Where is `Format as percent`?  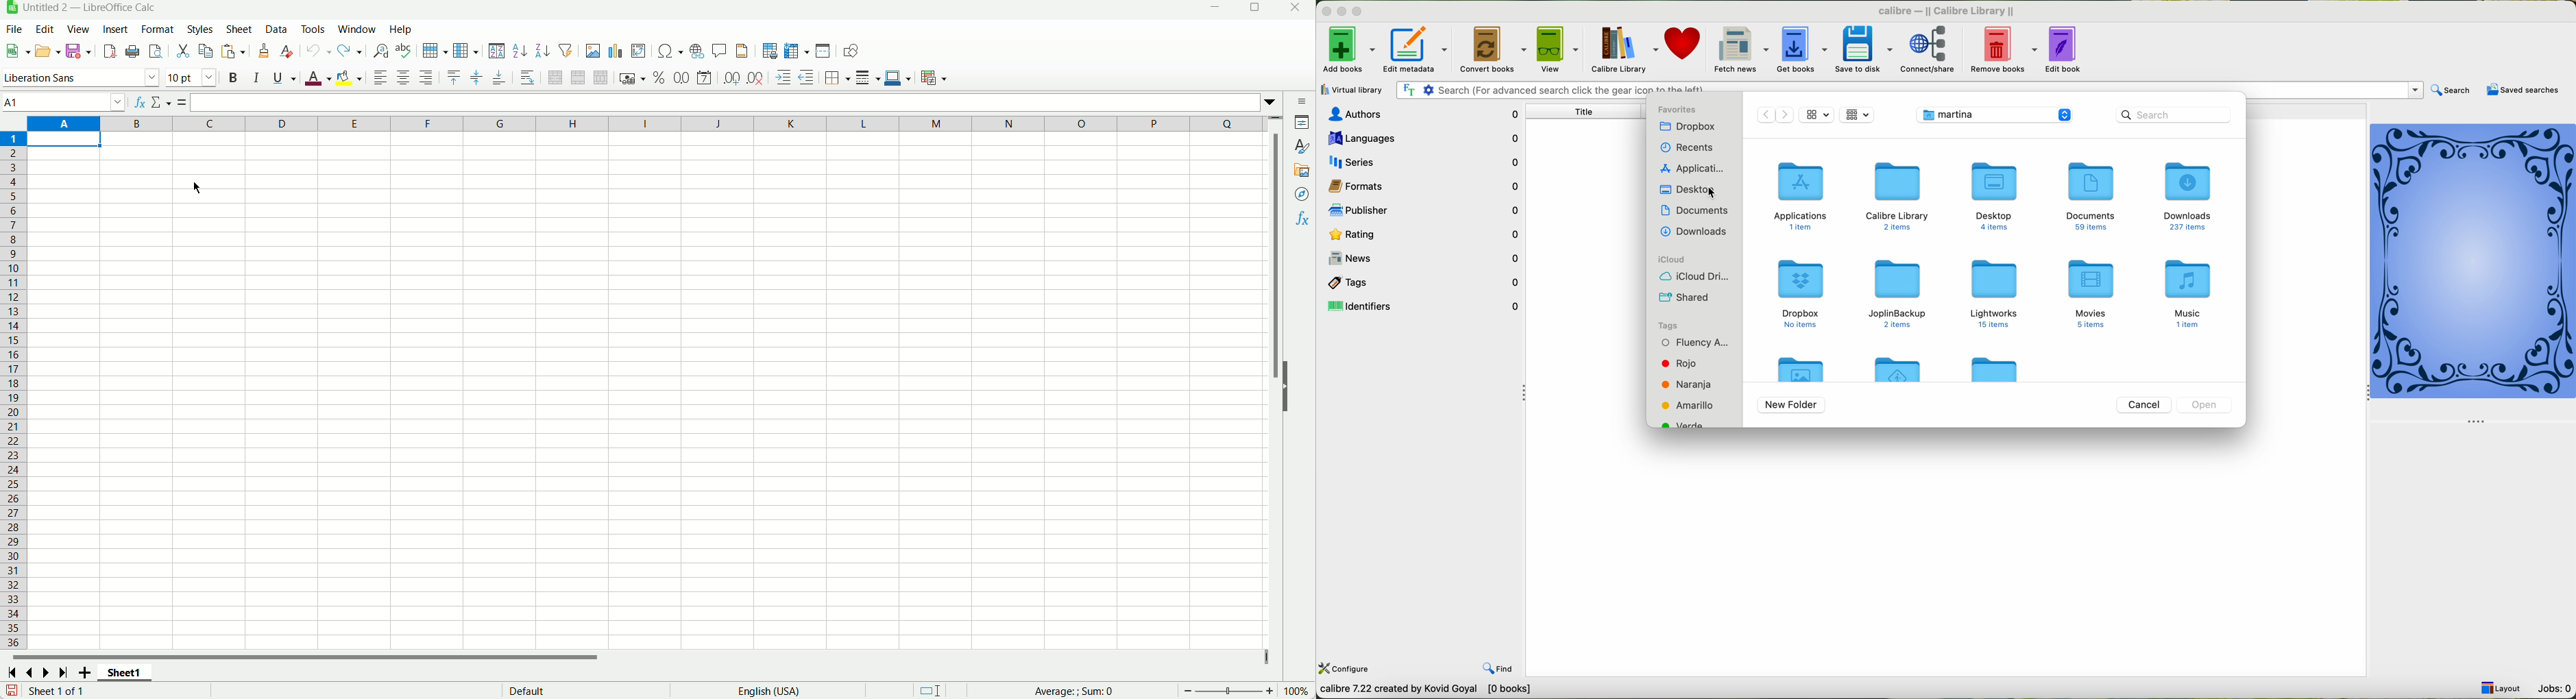
Format as percent is located at coordinates (660, 78).